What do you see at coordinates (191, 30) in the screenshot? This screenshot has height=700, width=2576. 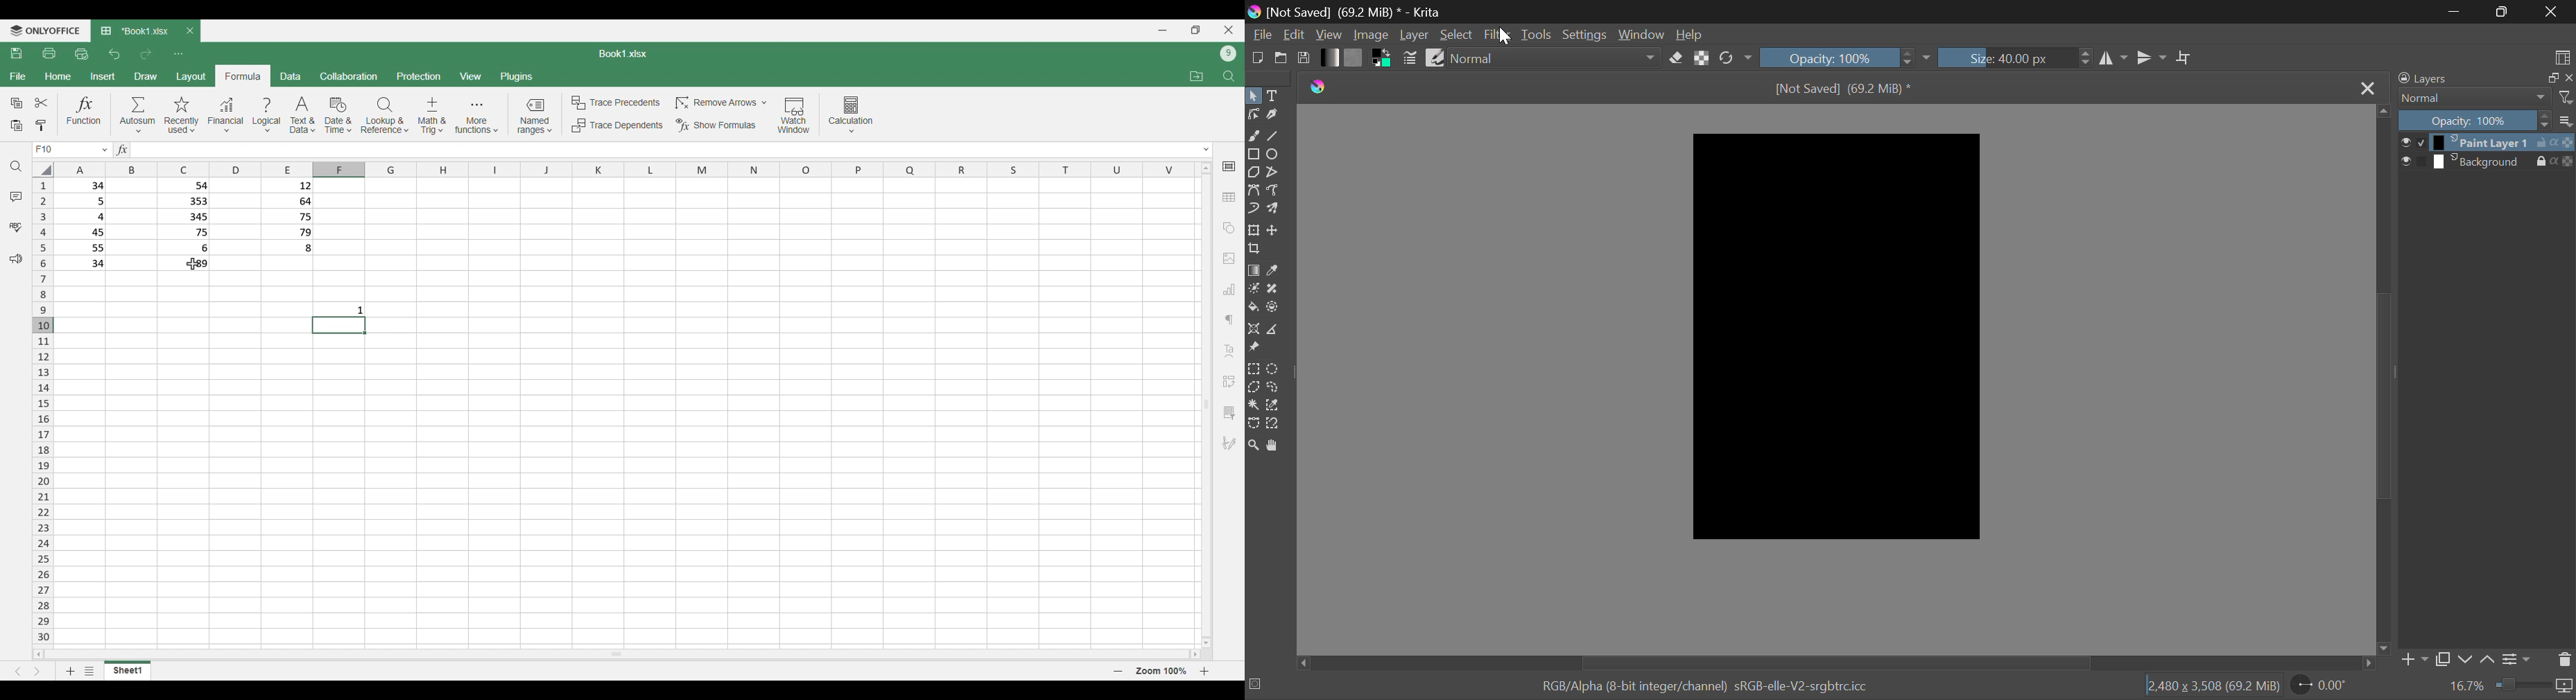 I see `Close tab` at bounding box center [191, 30].